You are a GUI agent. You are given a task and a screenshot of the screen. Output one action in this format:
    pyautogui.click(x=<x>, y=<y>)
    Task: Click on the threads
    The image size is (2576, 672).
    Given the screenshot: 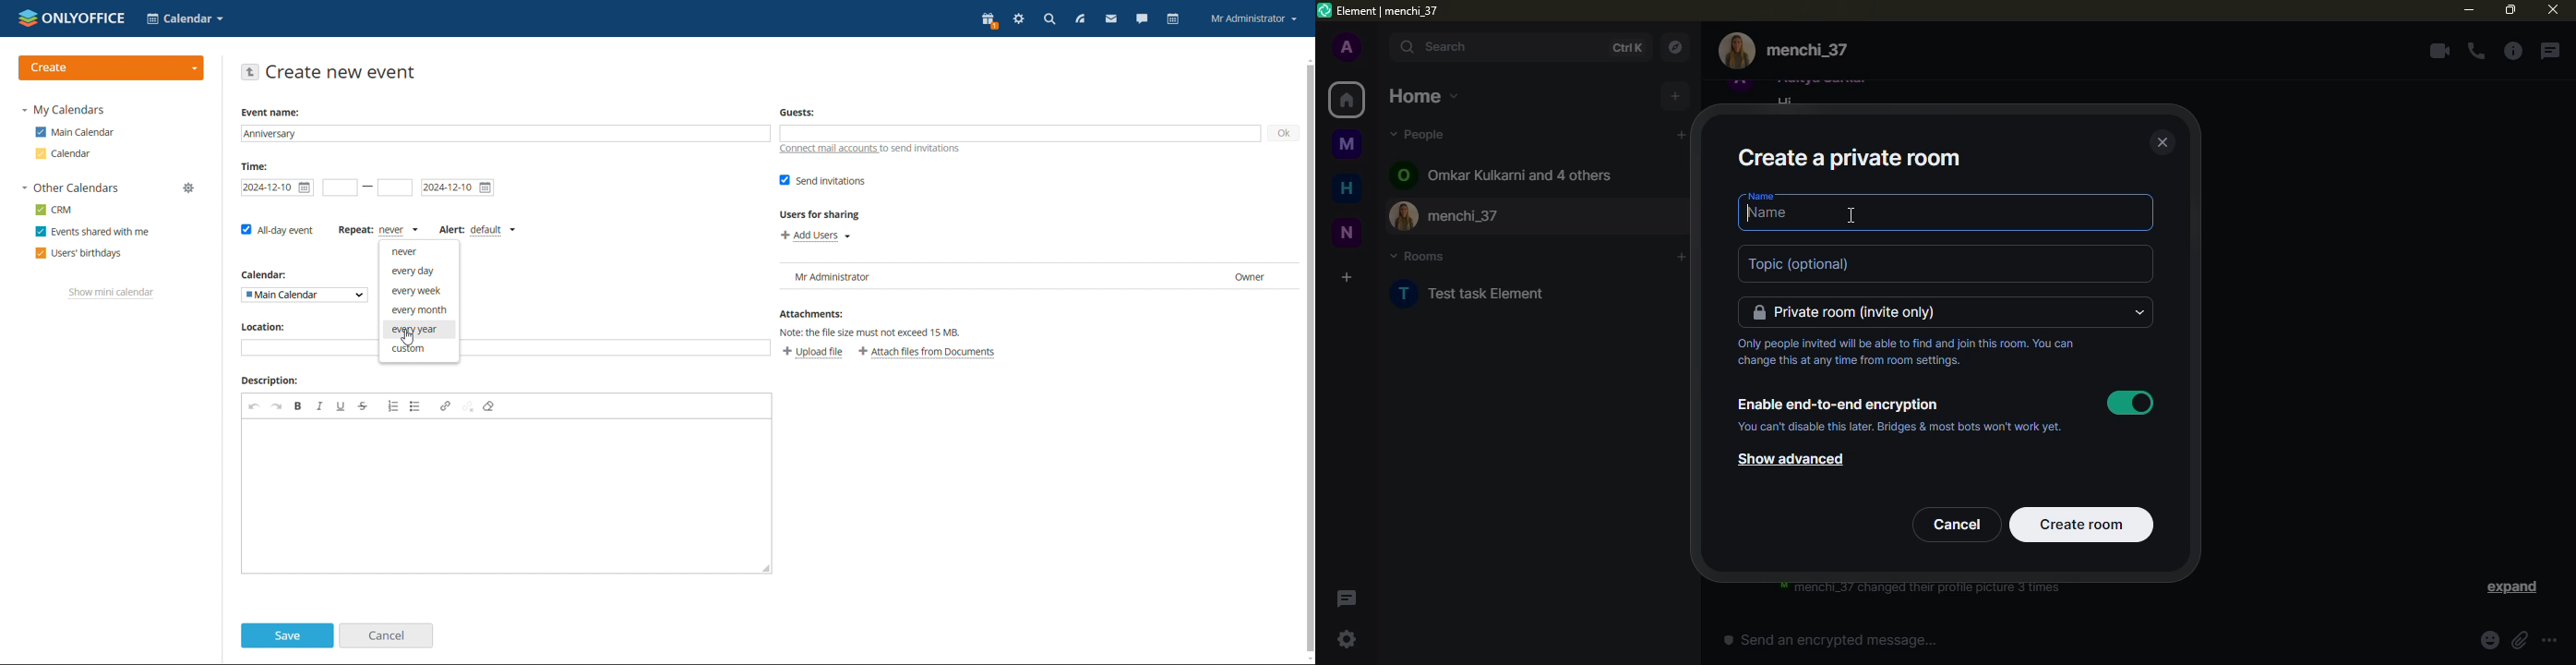 What is the action you would take?
    pyautogui.click(x=2549, y=51)
    